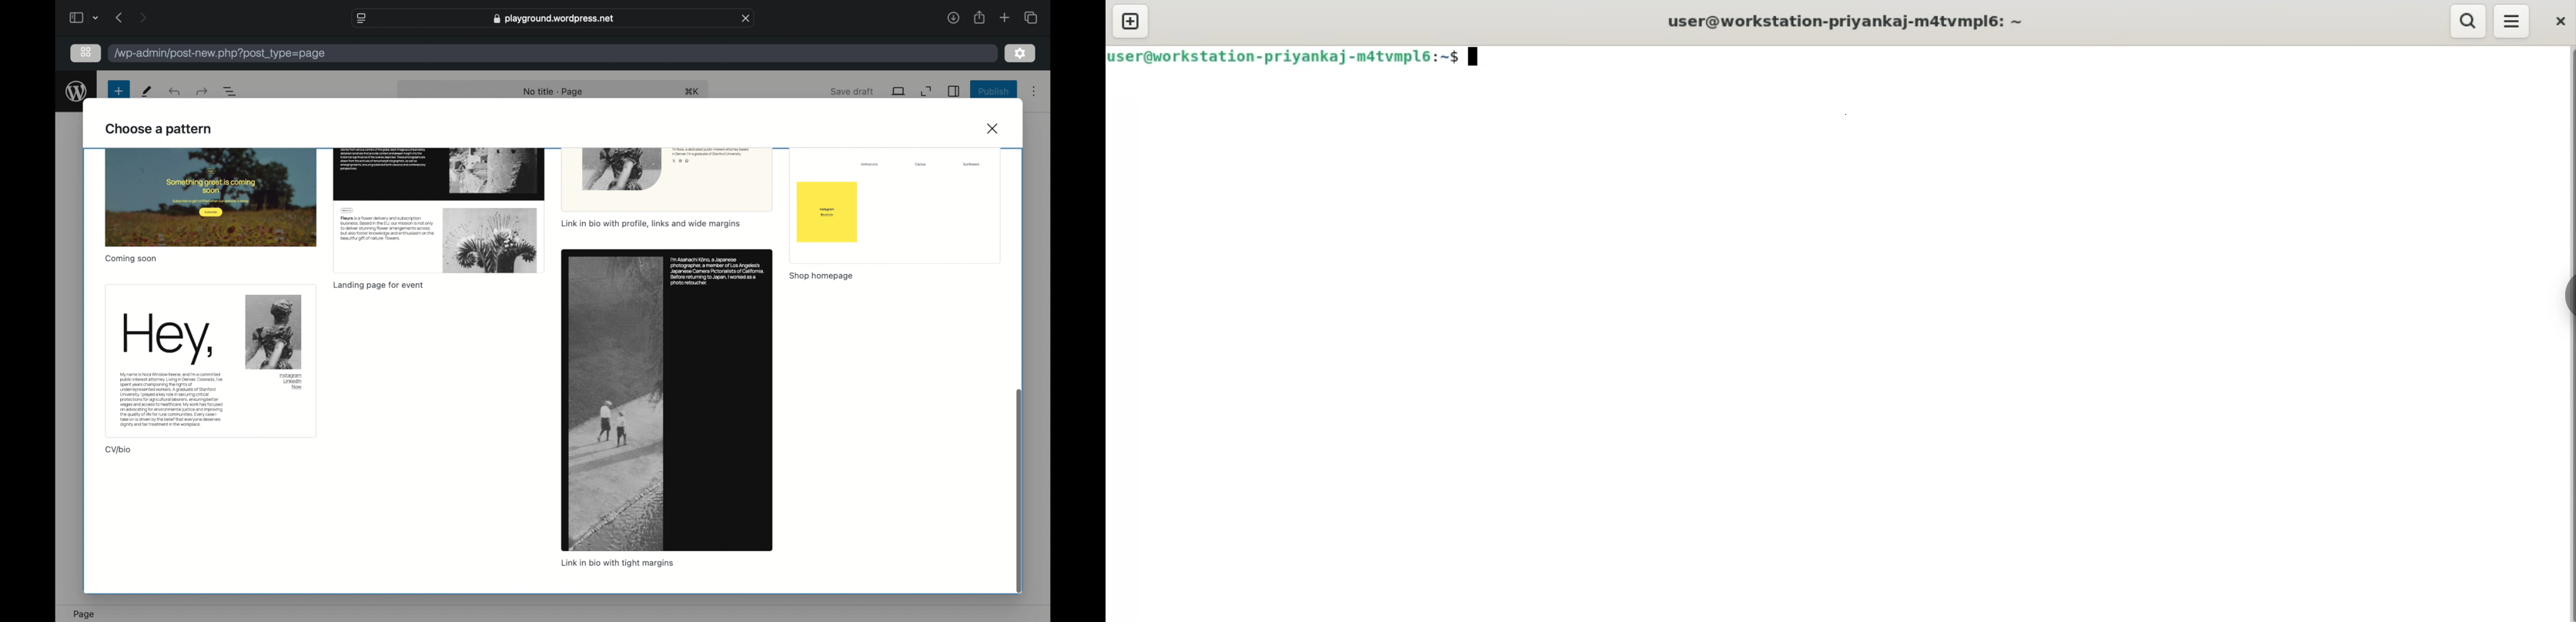  What do you see at coordinates (979, 17) in the screenshot?
I see `share` at bounding box center [979, 17].